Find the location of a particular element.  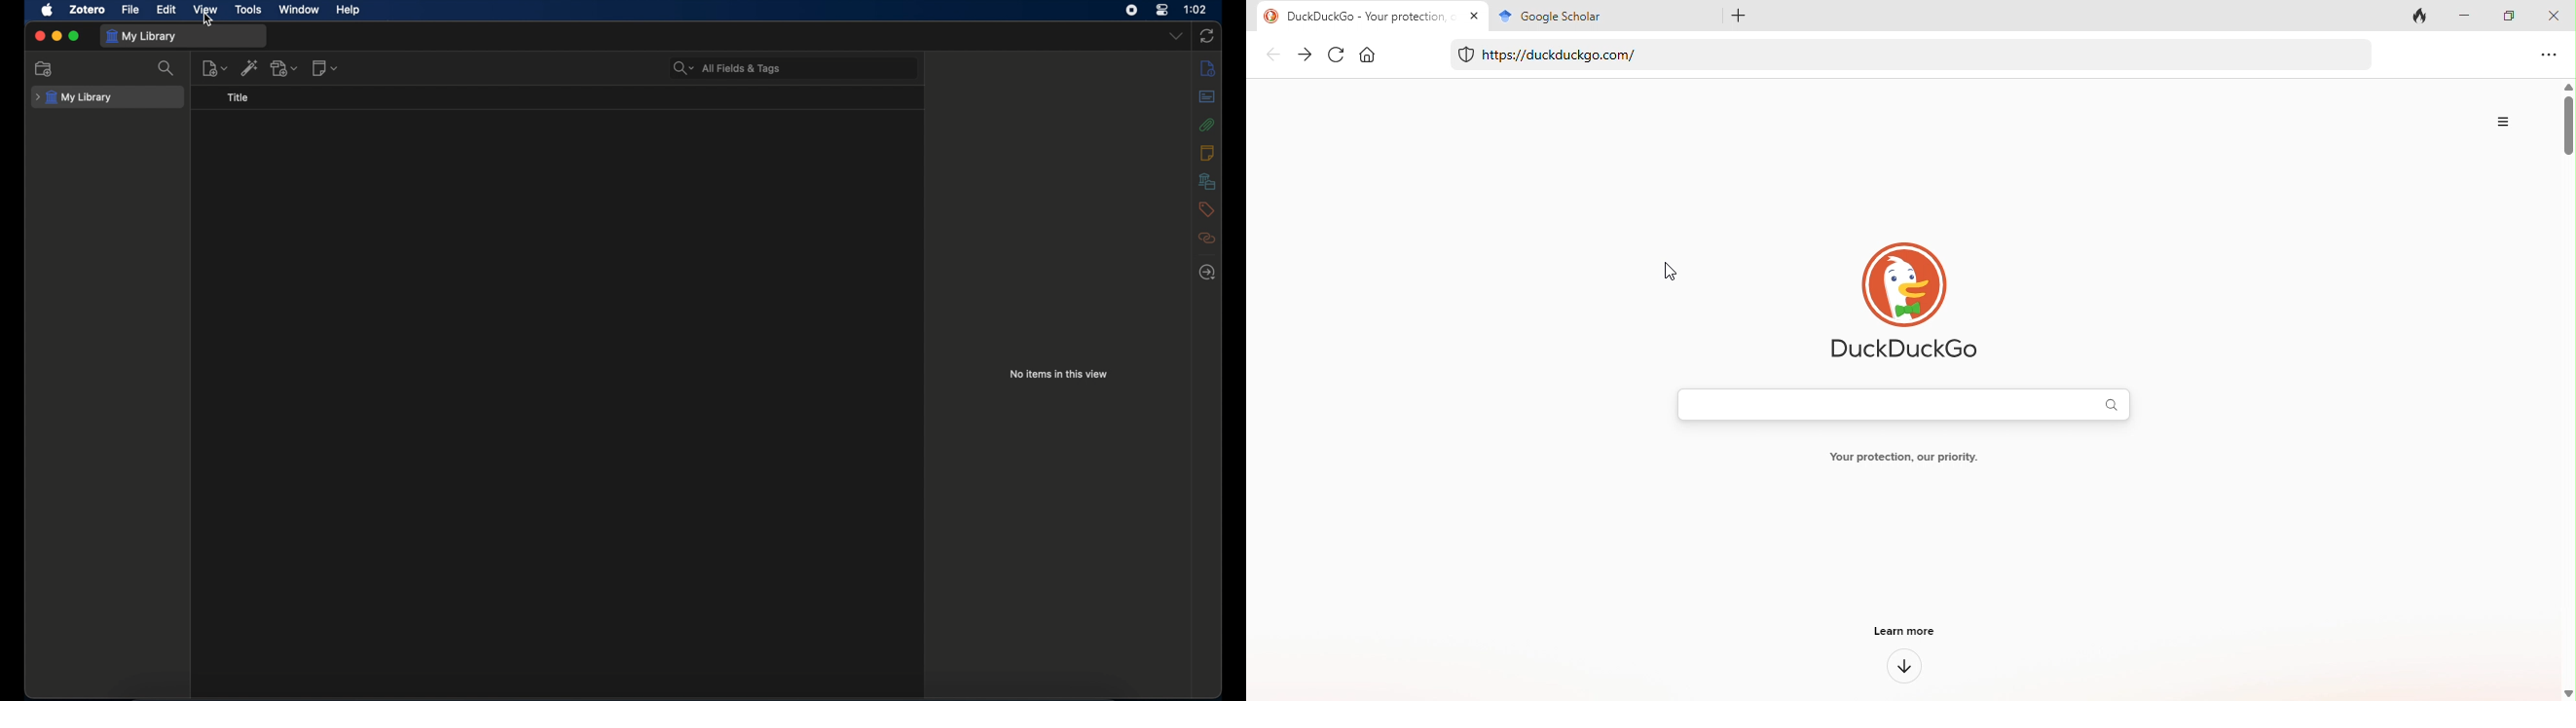

maximize is located at coordinates (74, 36).